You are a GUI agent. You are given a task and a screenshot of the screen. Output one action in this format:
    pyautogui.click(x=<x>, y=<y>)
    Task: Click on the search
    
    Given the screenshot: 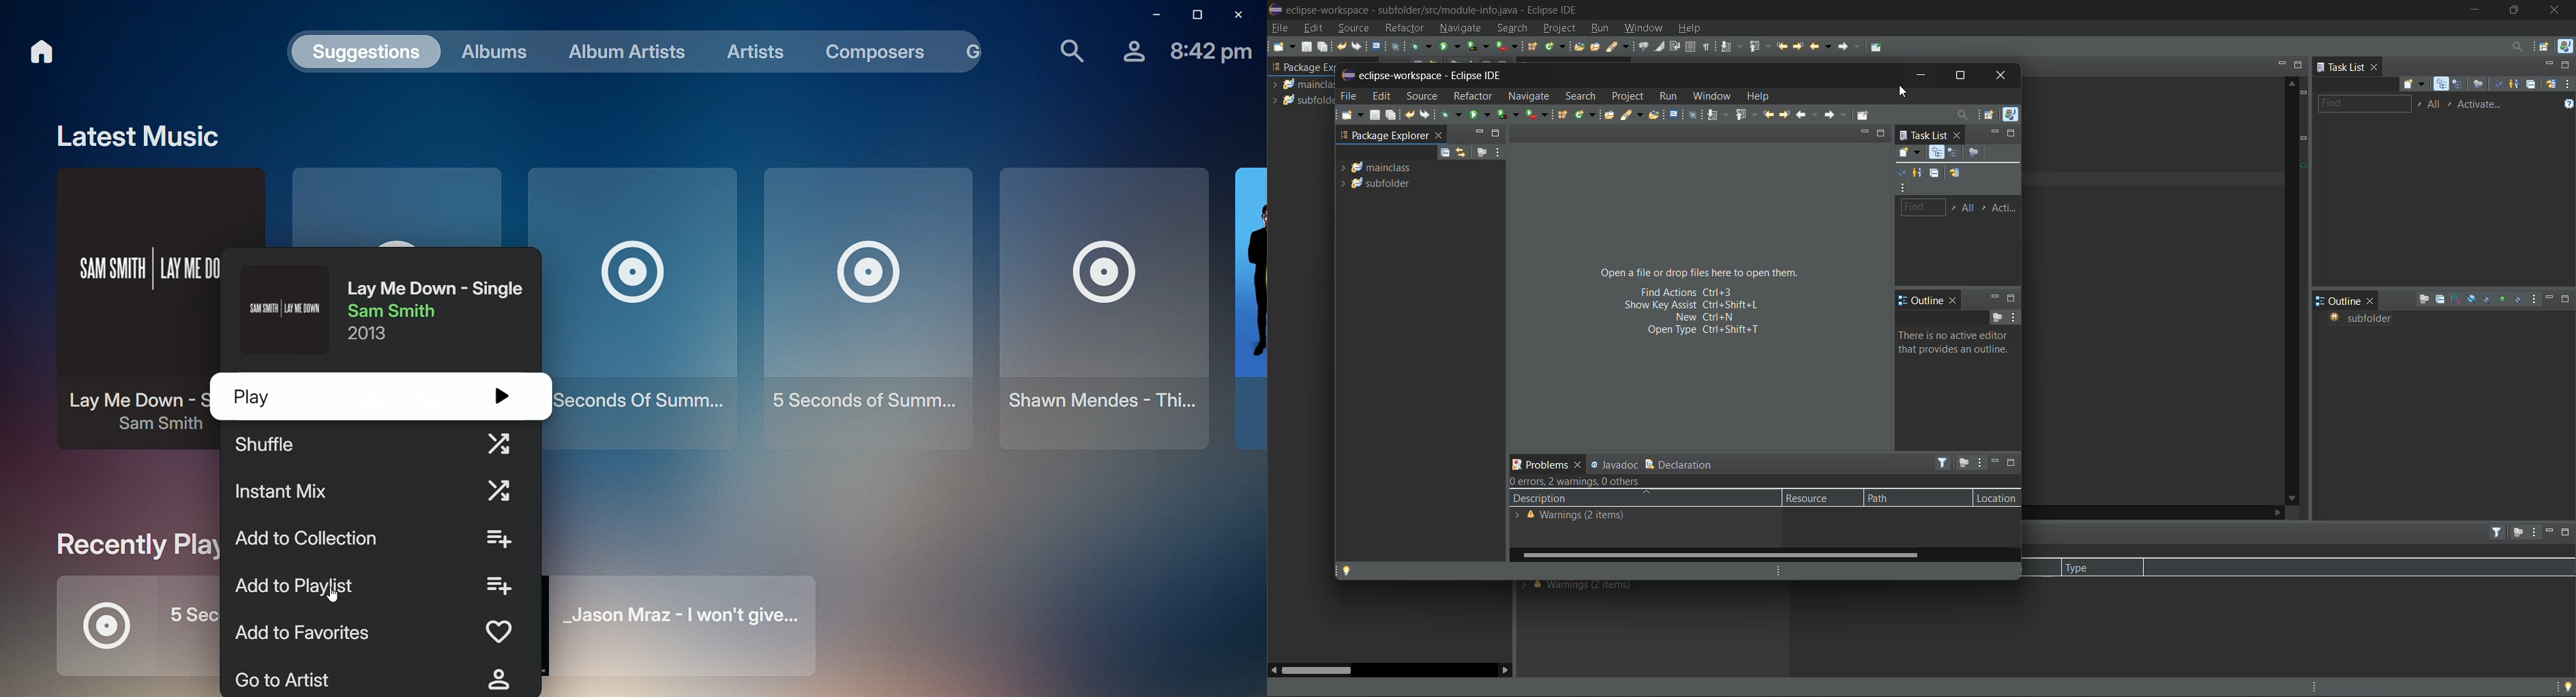 What is the action you would take?
    pyautogui.click(x=1580, y=97)
    